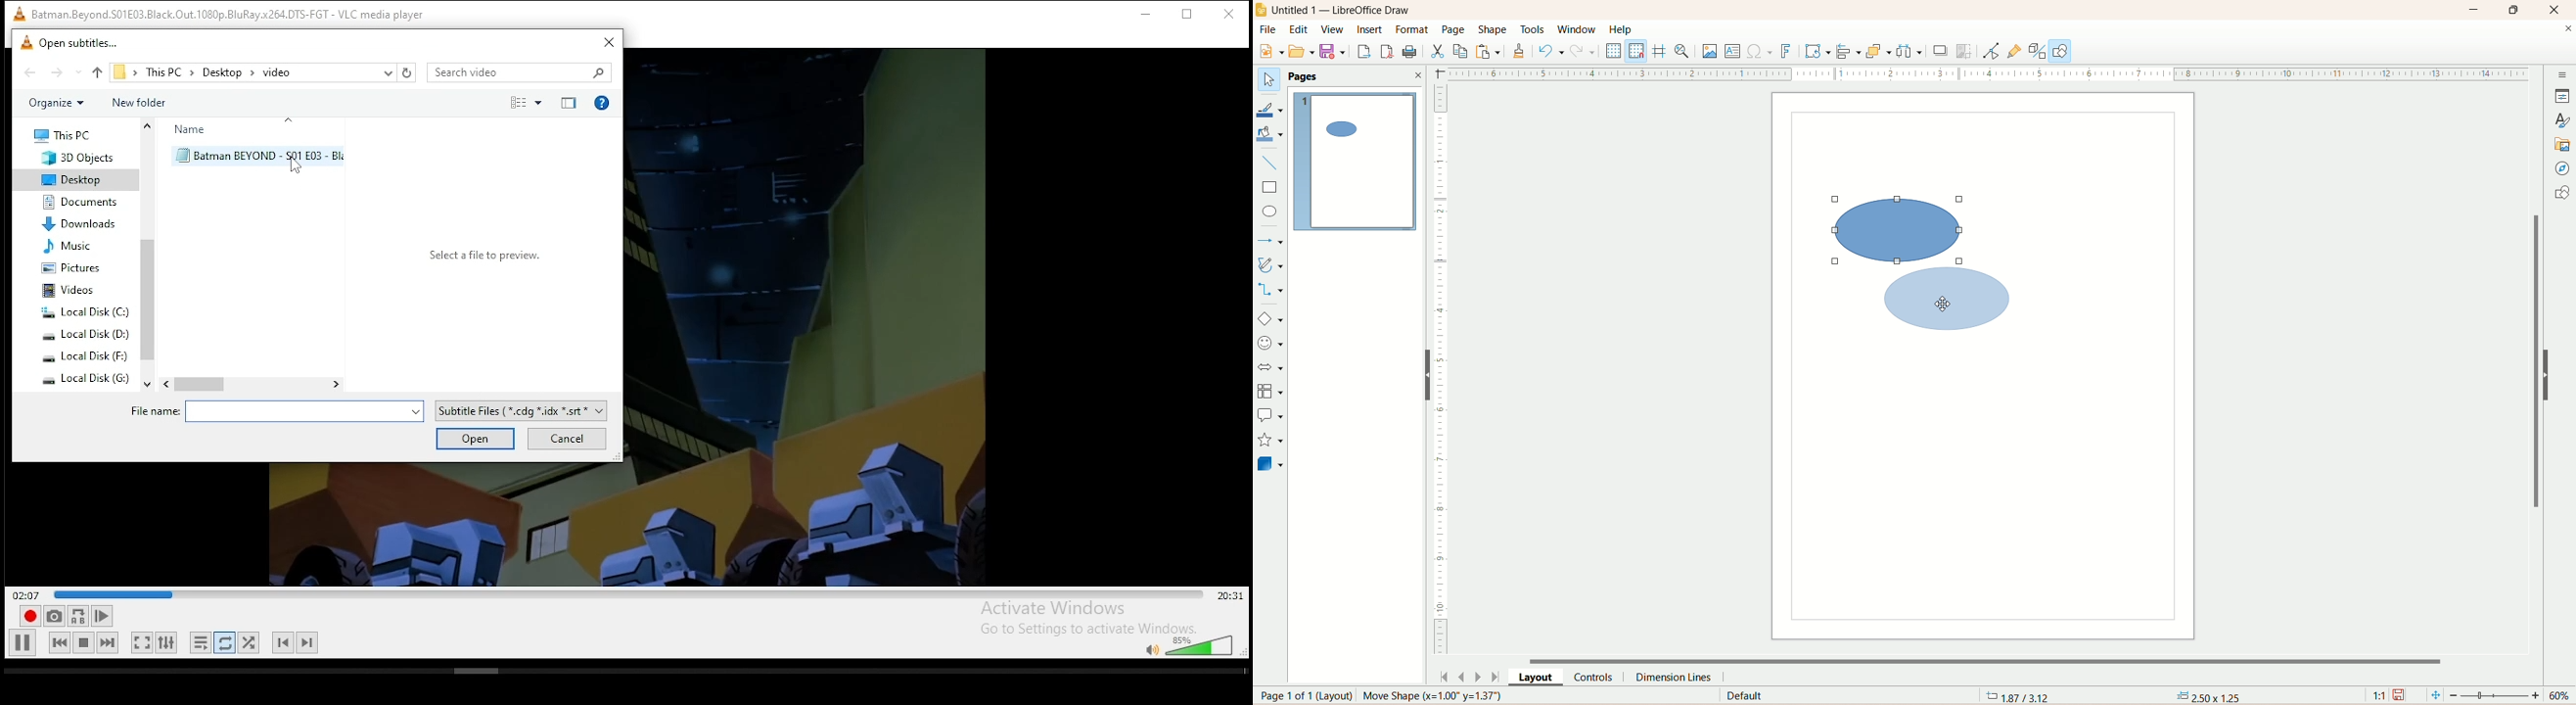  Describe the element at coordinates (1269, 210) in the screenshot. I see `ellipse` at that location.